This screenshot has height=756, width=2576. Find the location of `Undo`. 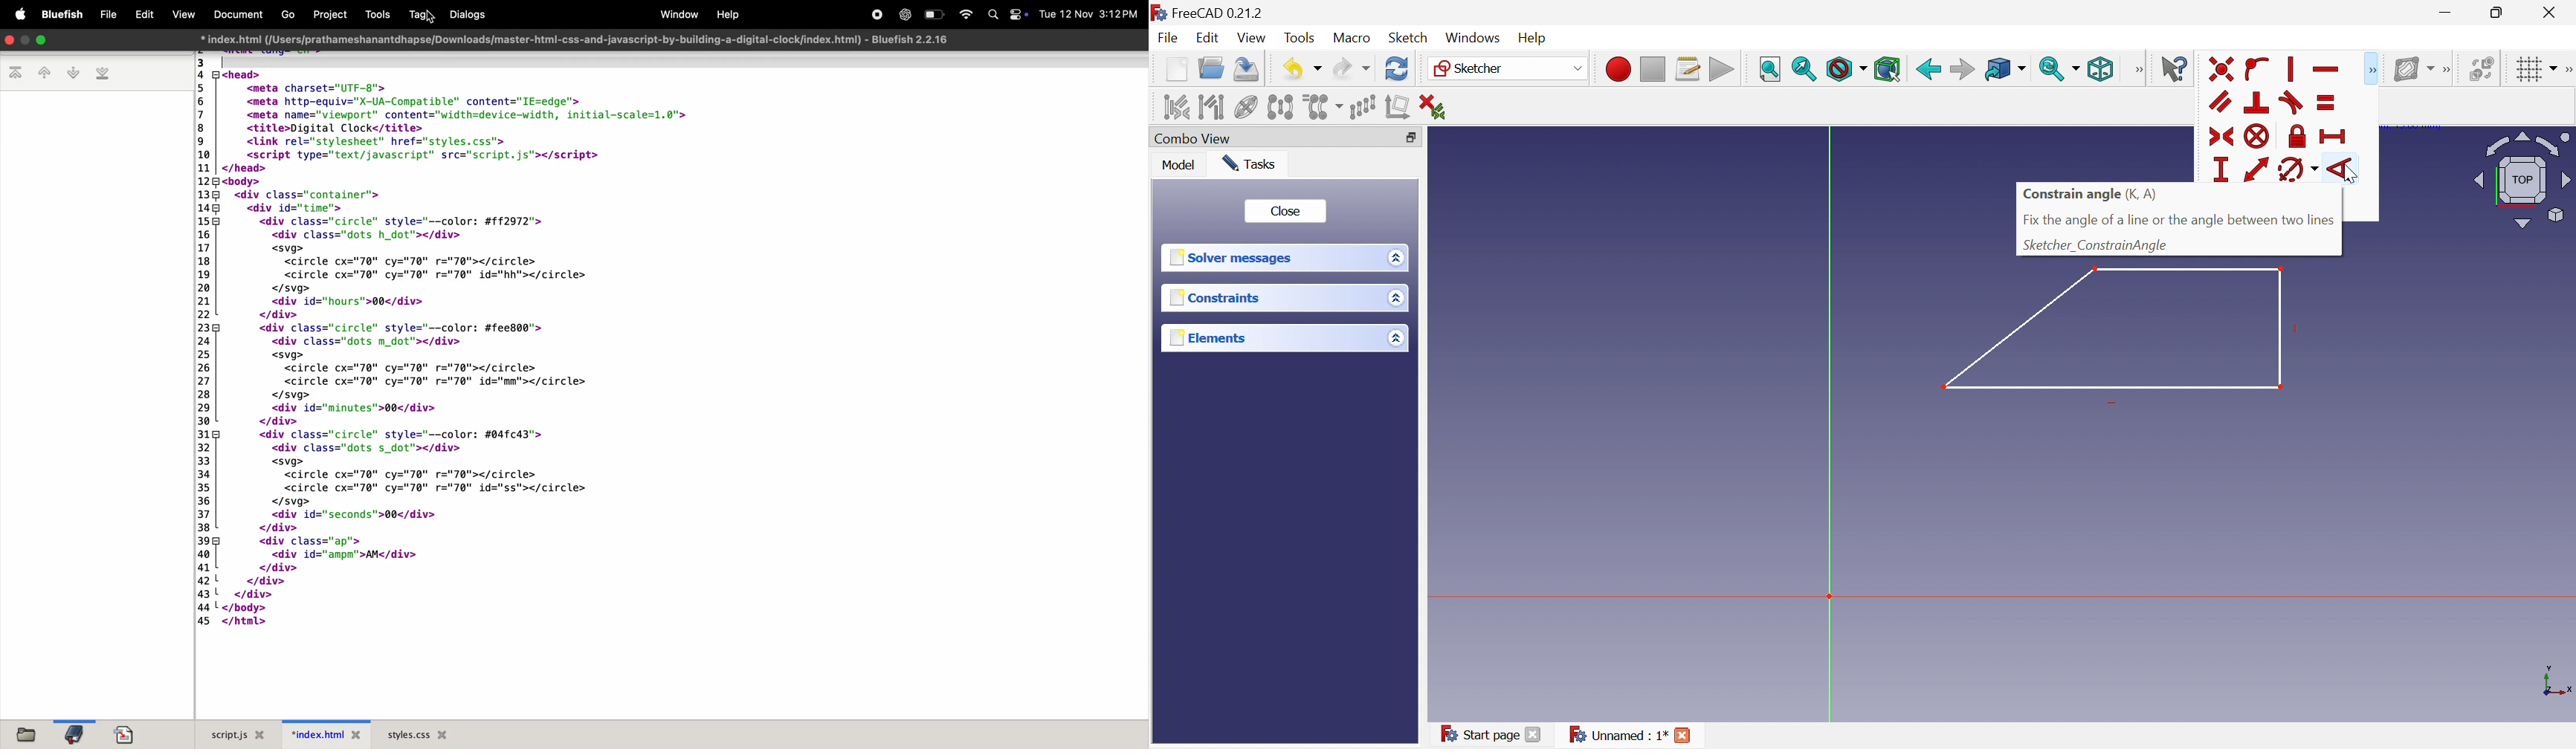

Undo is located at coordinates (1290, 68).